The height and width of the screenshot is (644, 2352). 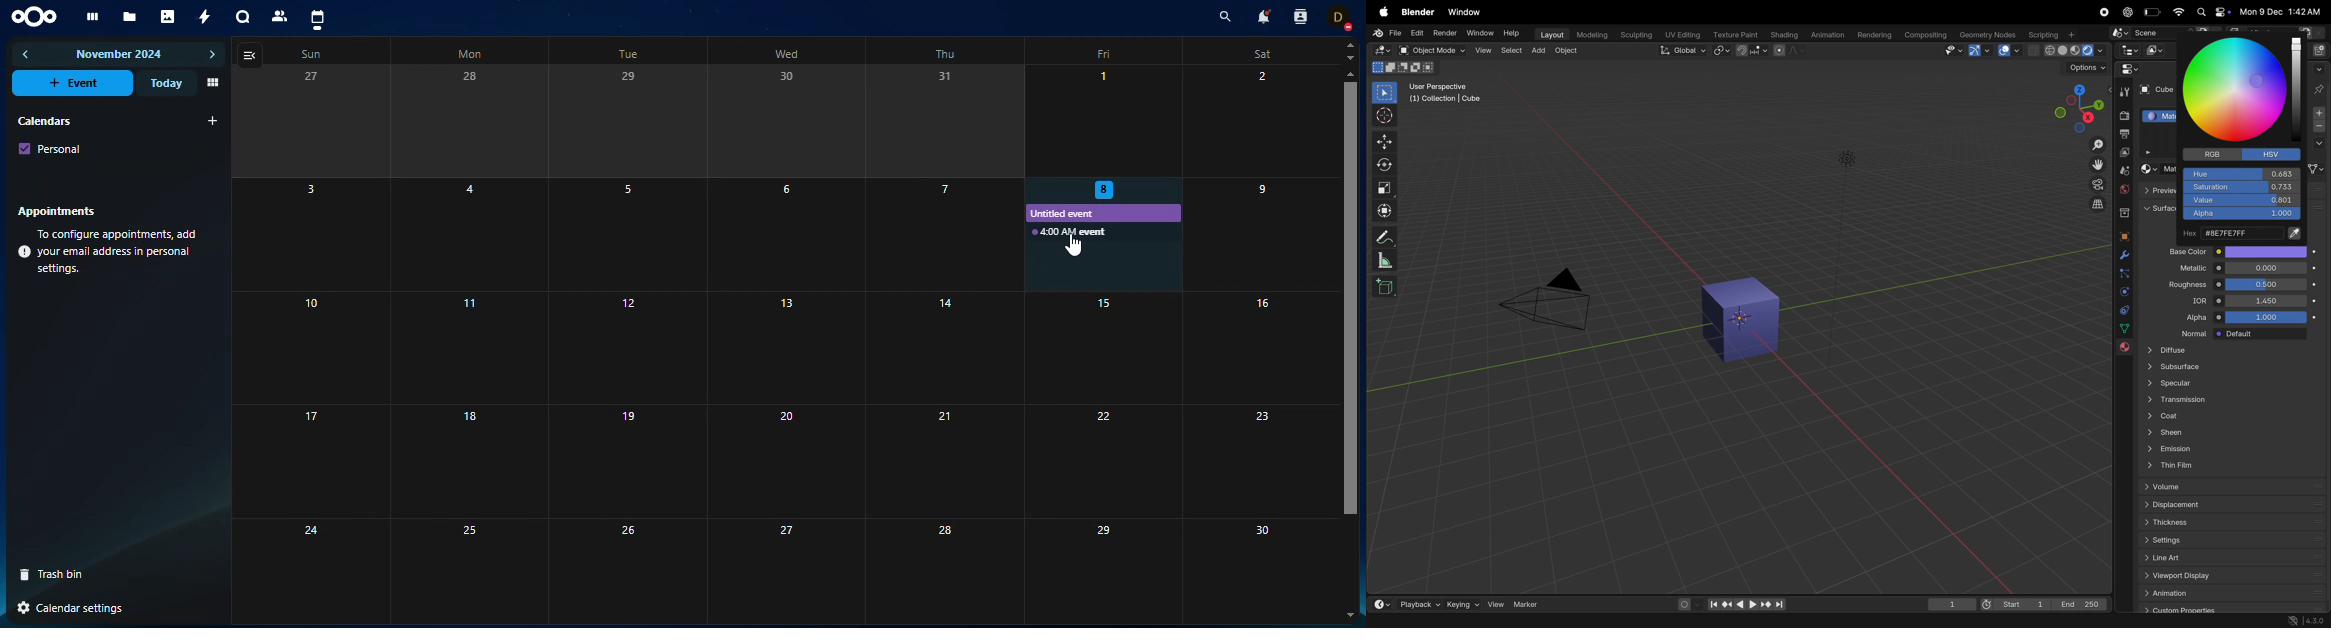 I want to click on profile, so click(x=1343, y=17).